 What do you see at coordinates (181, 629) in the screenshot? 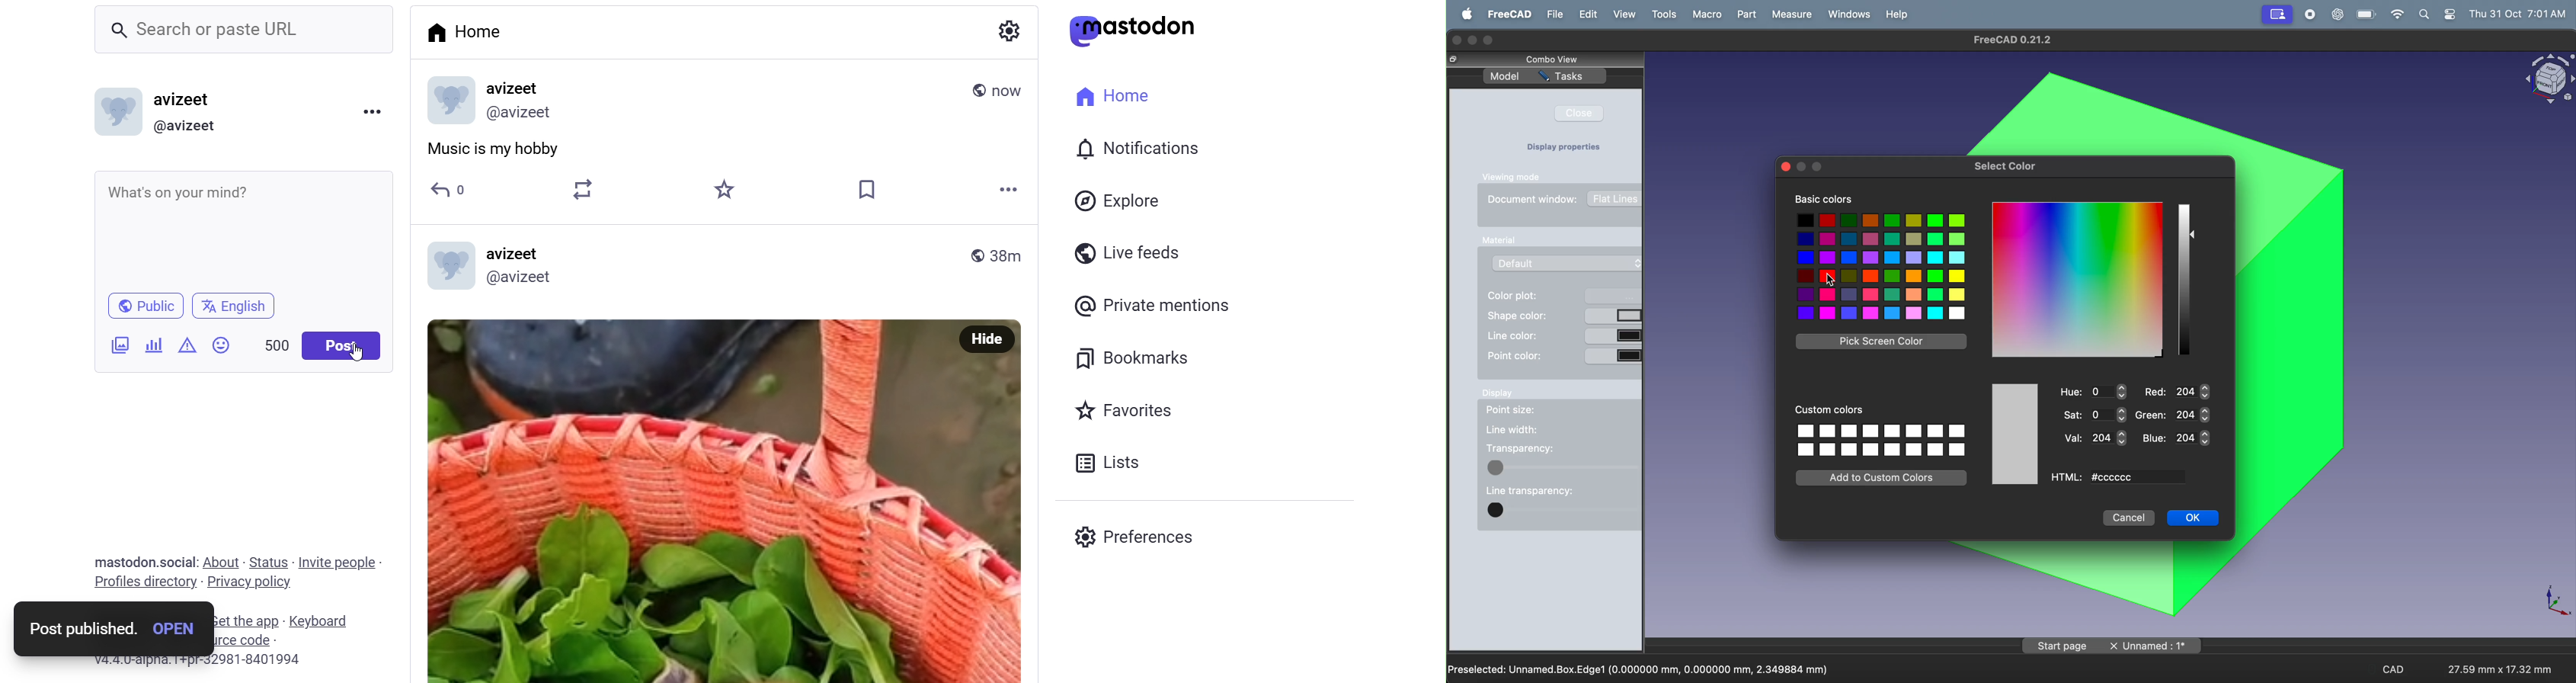
I see `Open Posted Post` at bounding box center [181, 629].